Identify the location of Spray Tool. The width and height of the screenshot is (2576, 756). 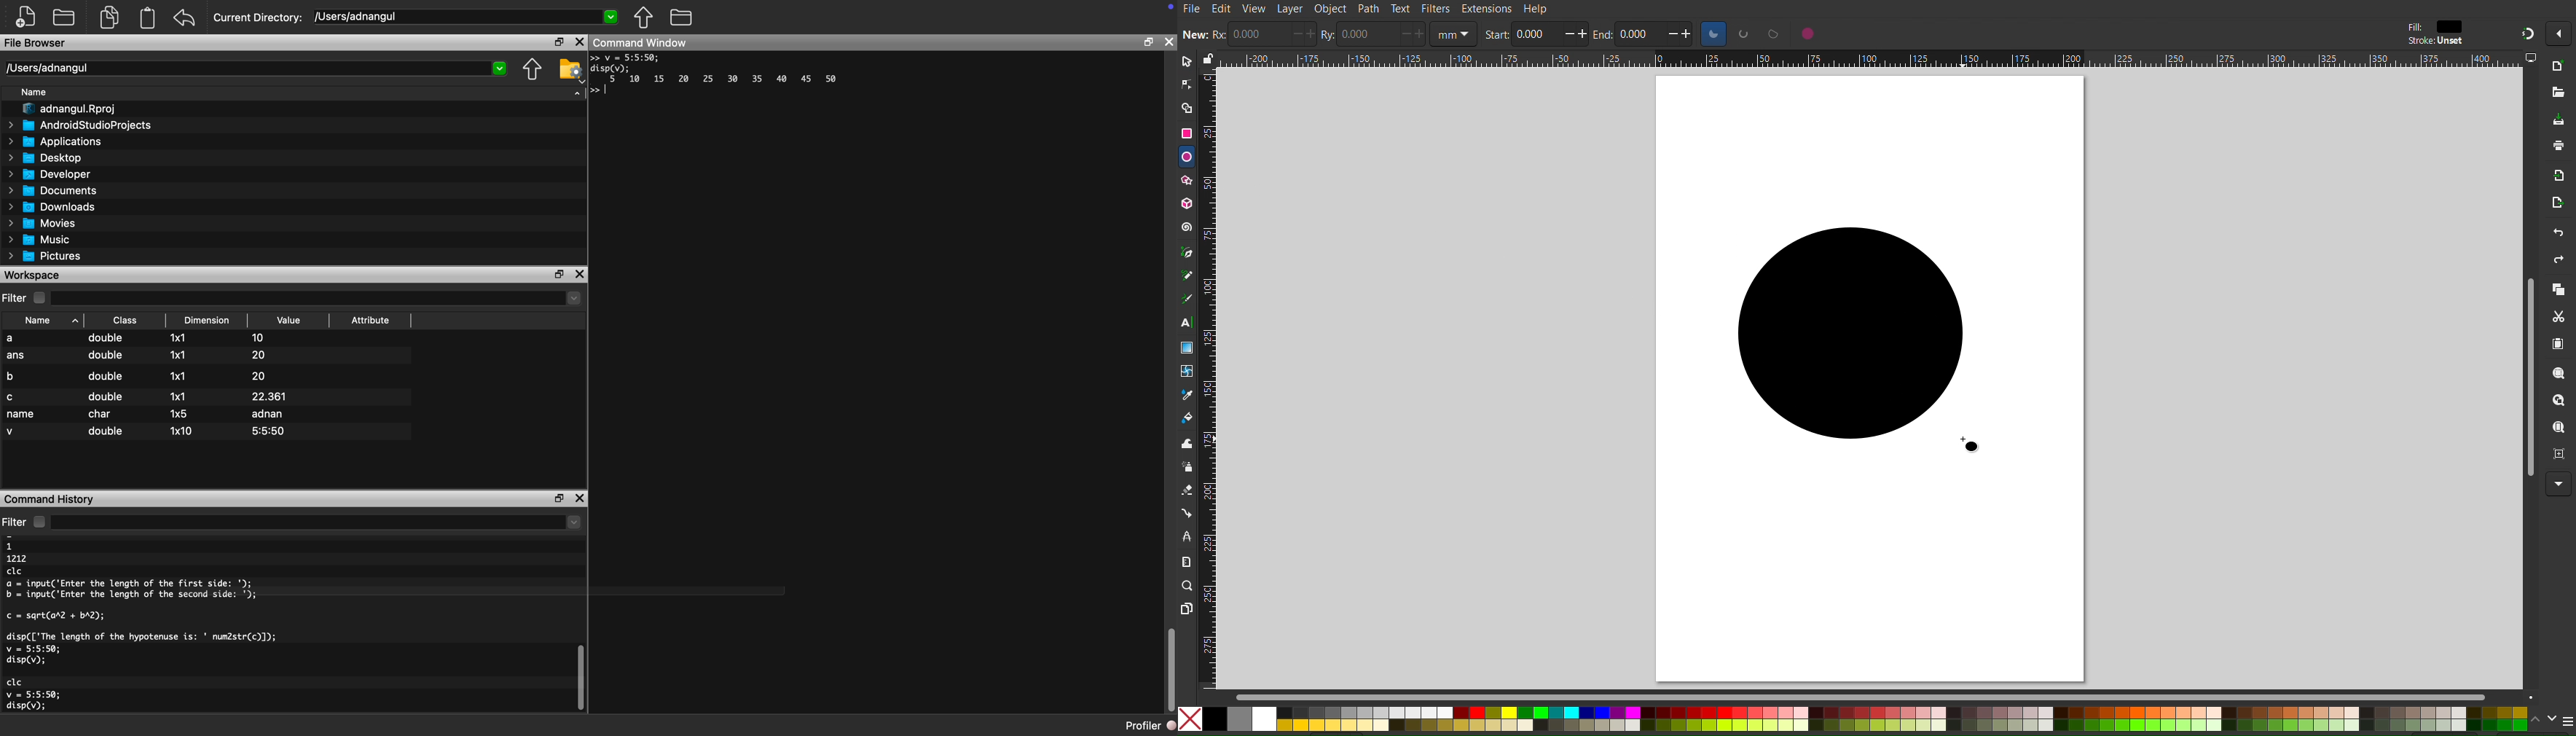
(1187, 492).